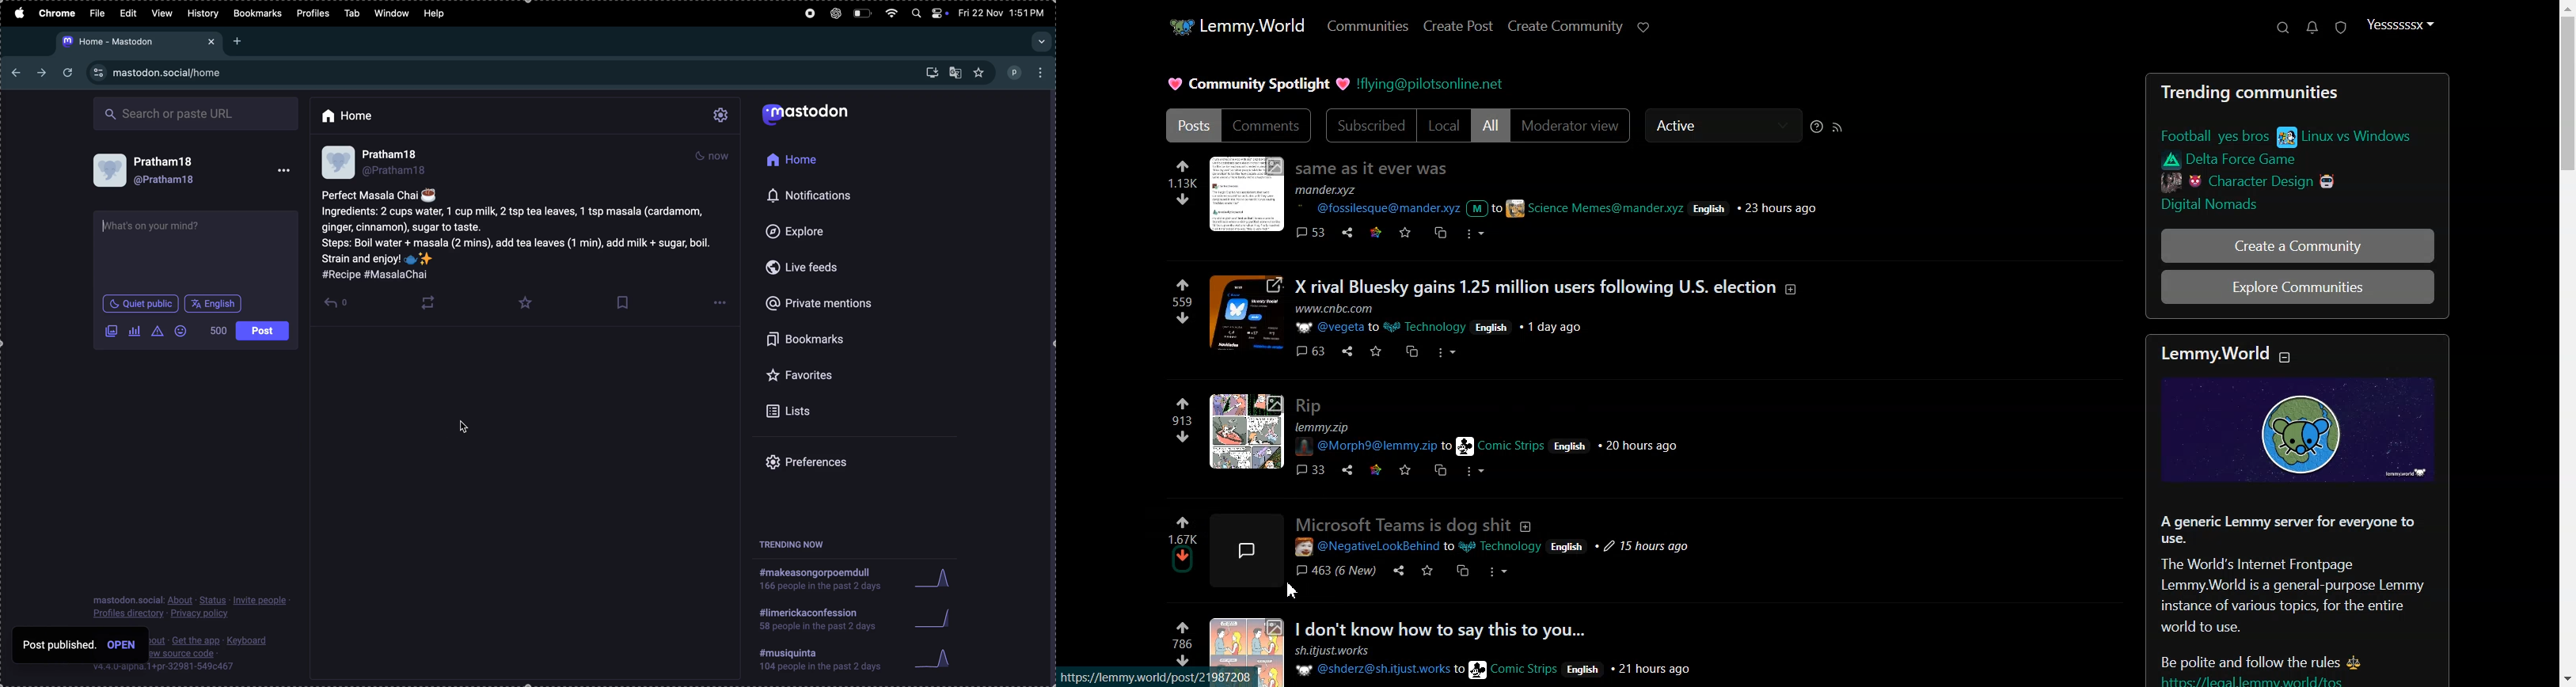 The height and width of the screenshot is (700, 2576). I want to click on Unread Report, so click(2341, 28).